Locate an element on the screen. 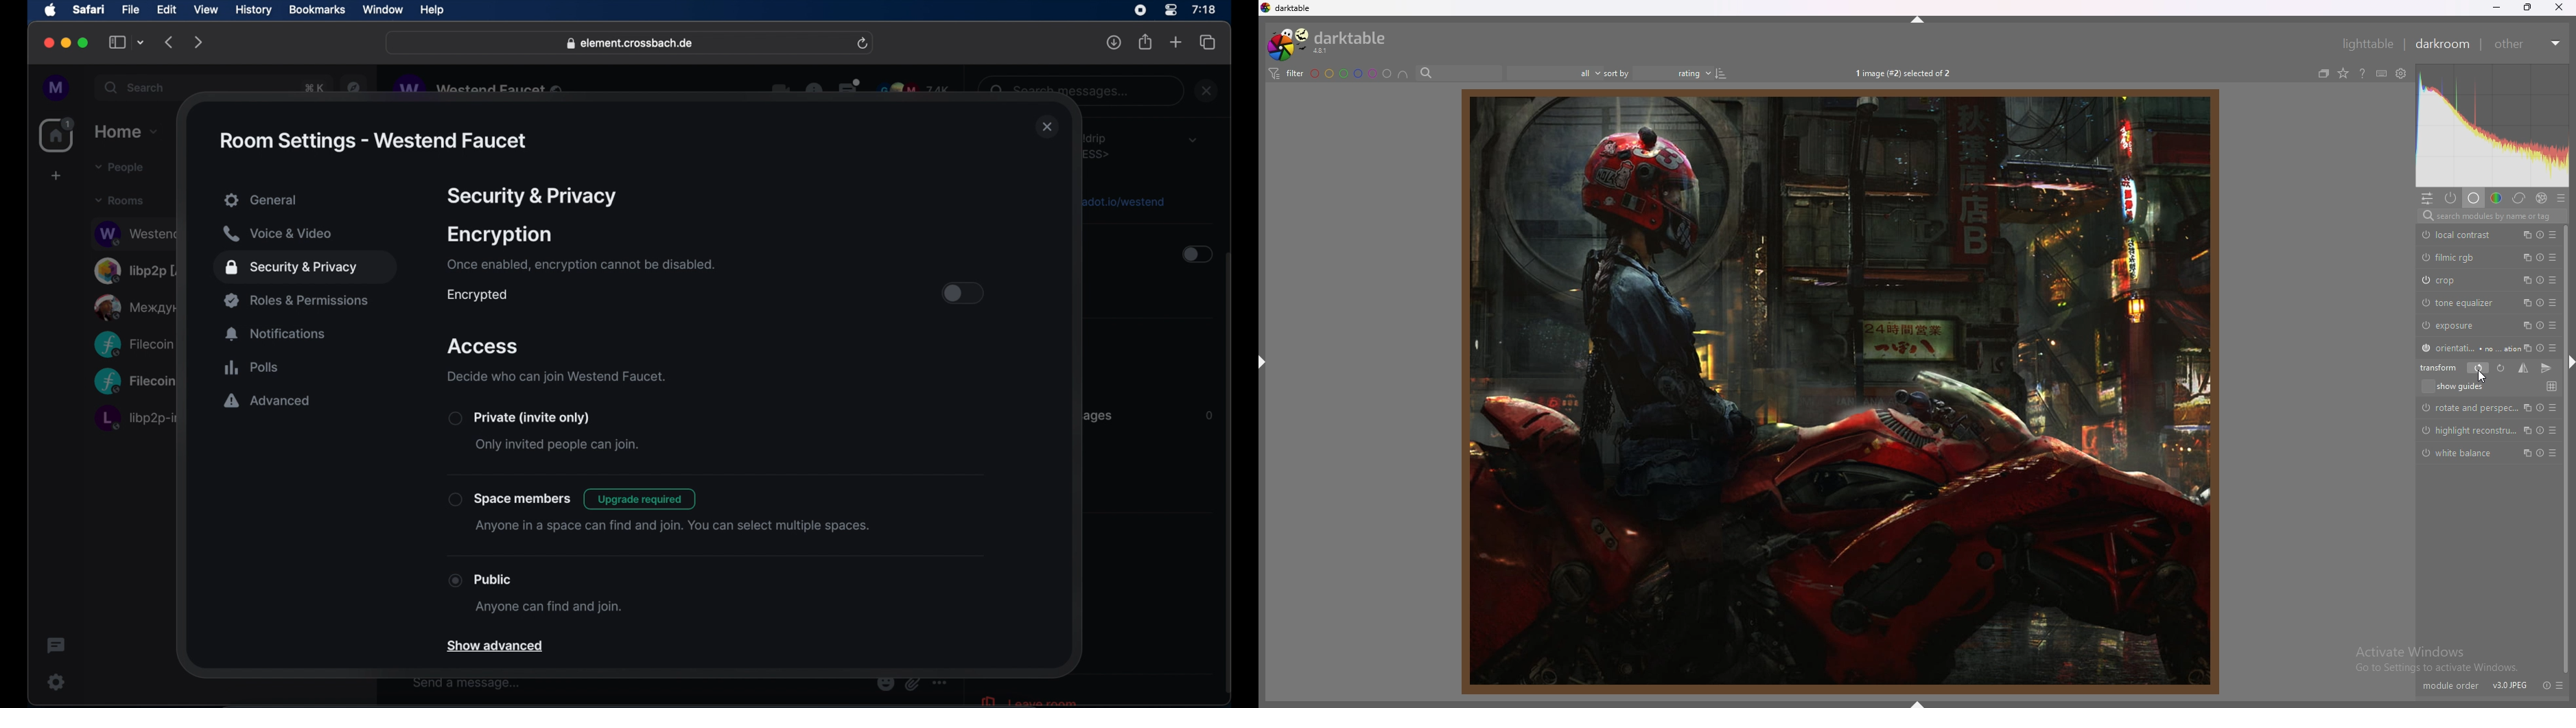 This screenshot has width=2576, height=728. image is located at coordinates (1834, 392).